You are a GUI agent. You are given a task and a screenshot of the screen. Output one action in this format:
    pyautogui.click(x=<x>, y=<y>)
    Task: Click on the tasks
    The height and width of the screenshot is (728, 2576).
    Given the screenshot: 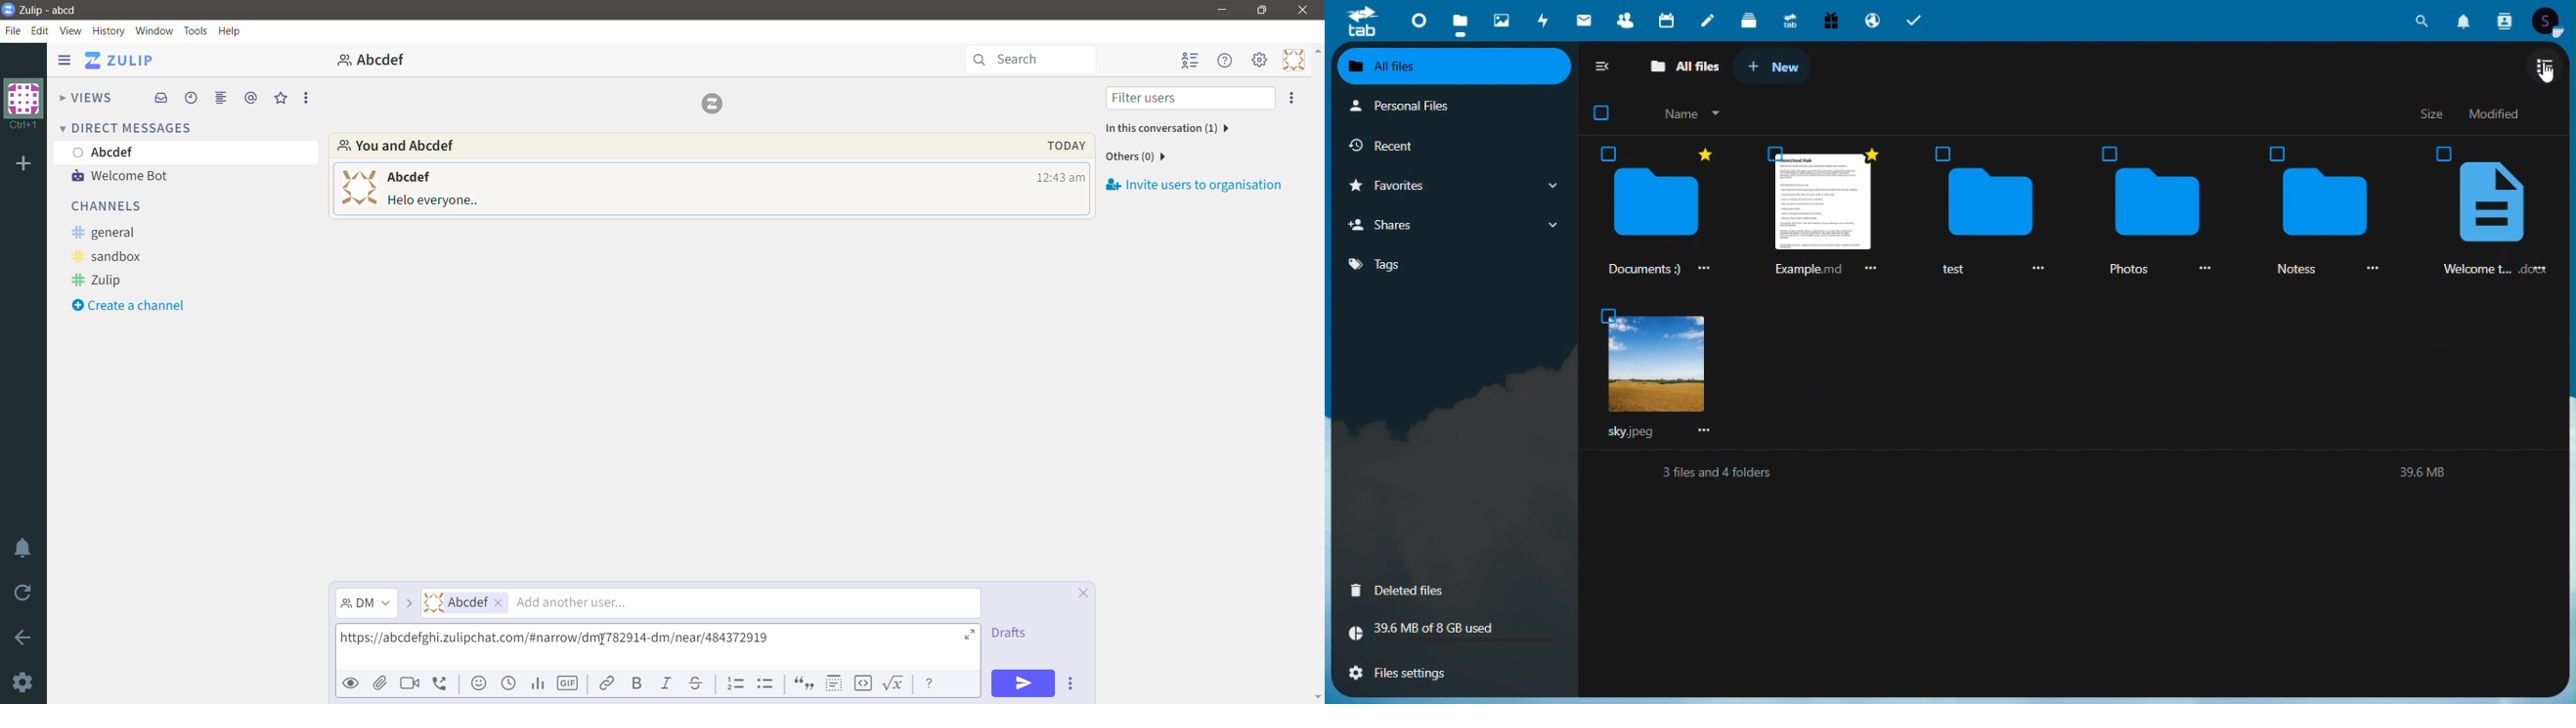 What is the action you would take?
    pyautogui.click(x=1914, y=21)
    